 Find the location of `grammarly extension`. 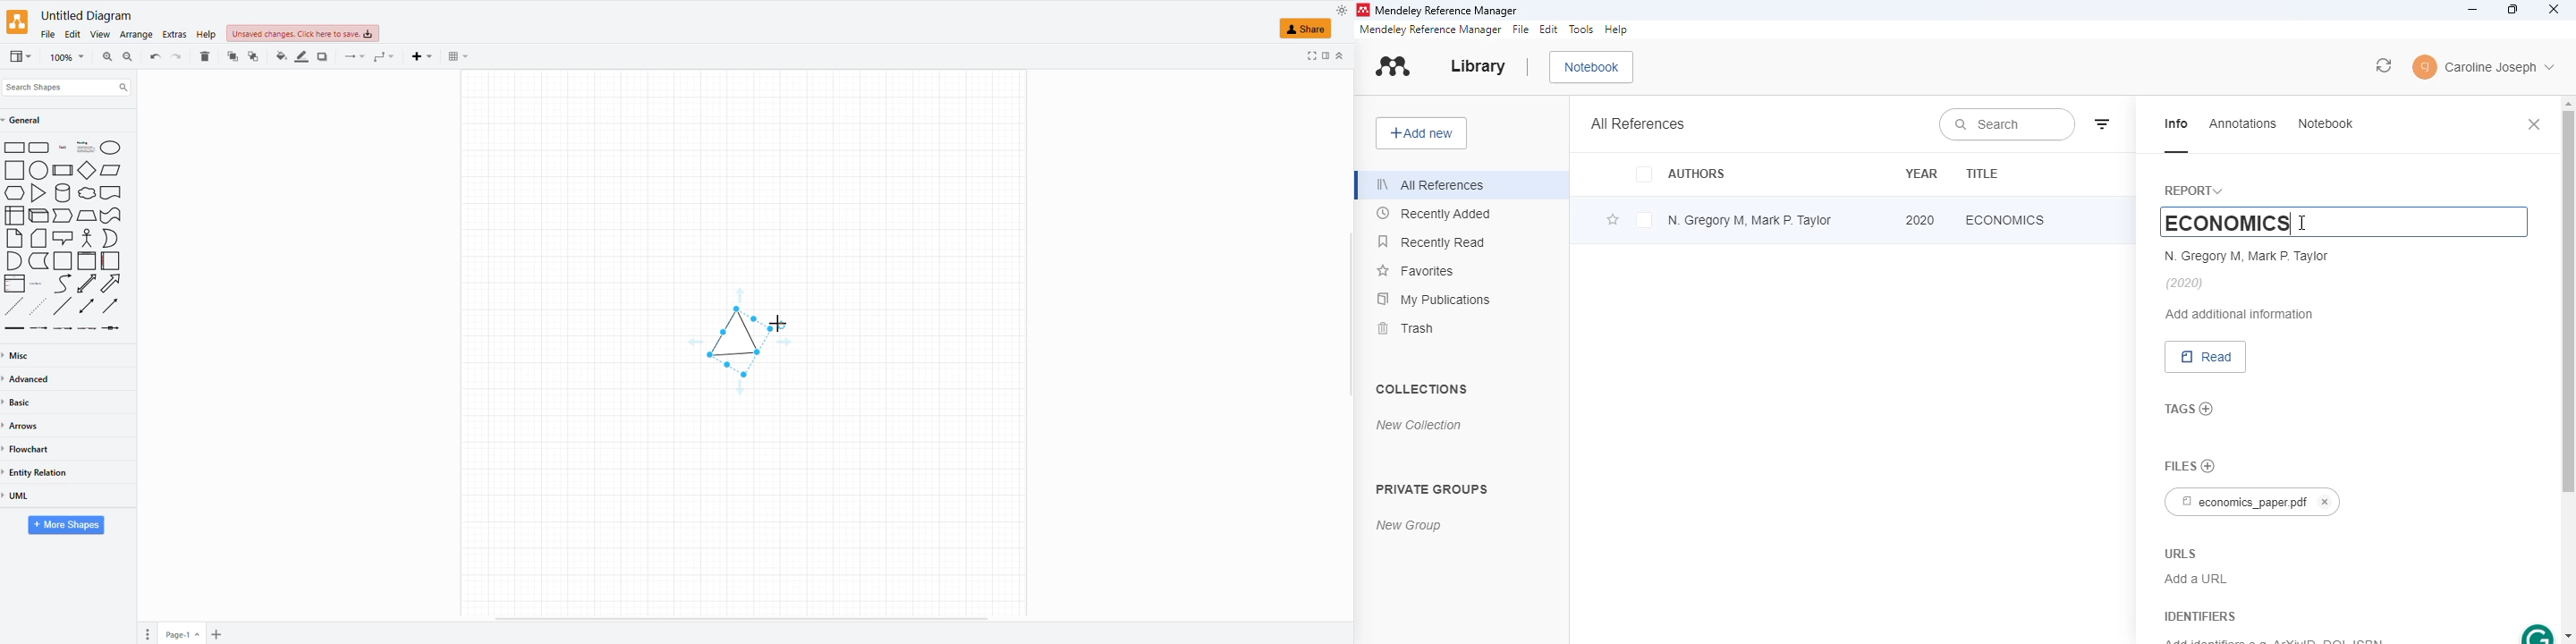

grammarly extension is located at coordinates (2537, 633).